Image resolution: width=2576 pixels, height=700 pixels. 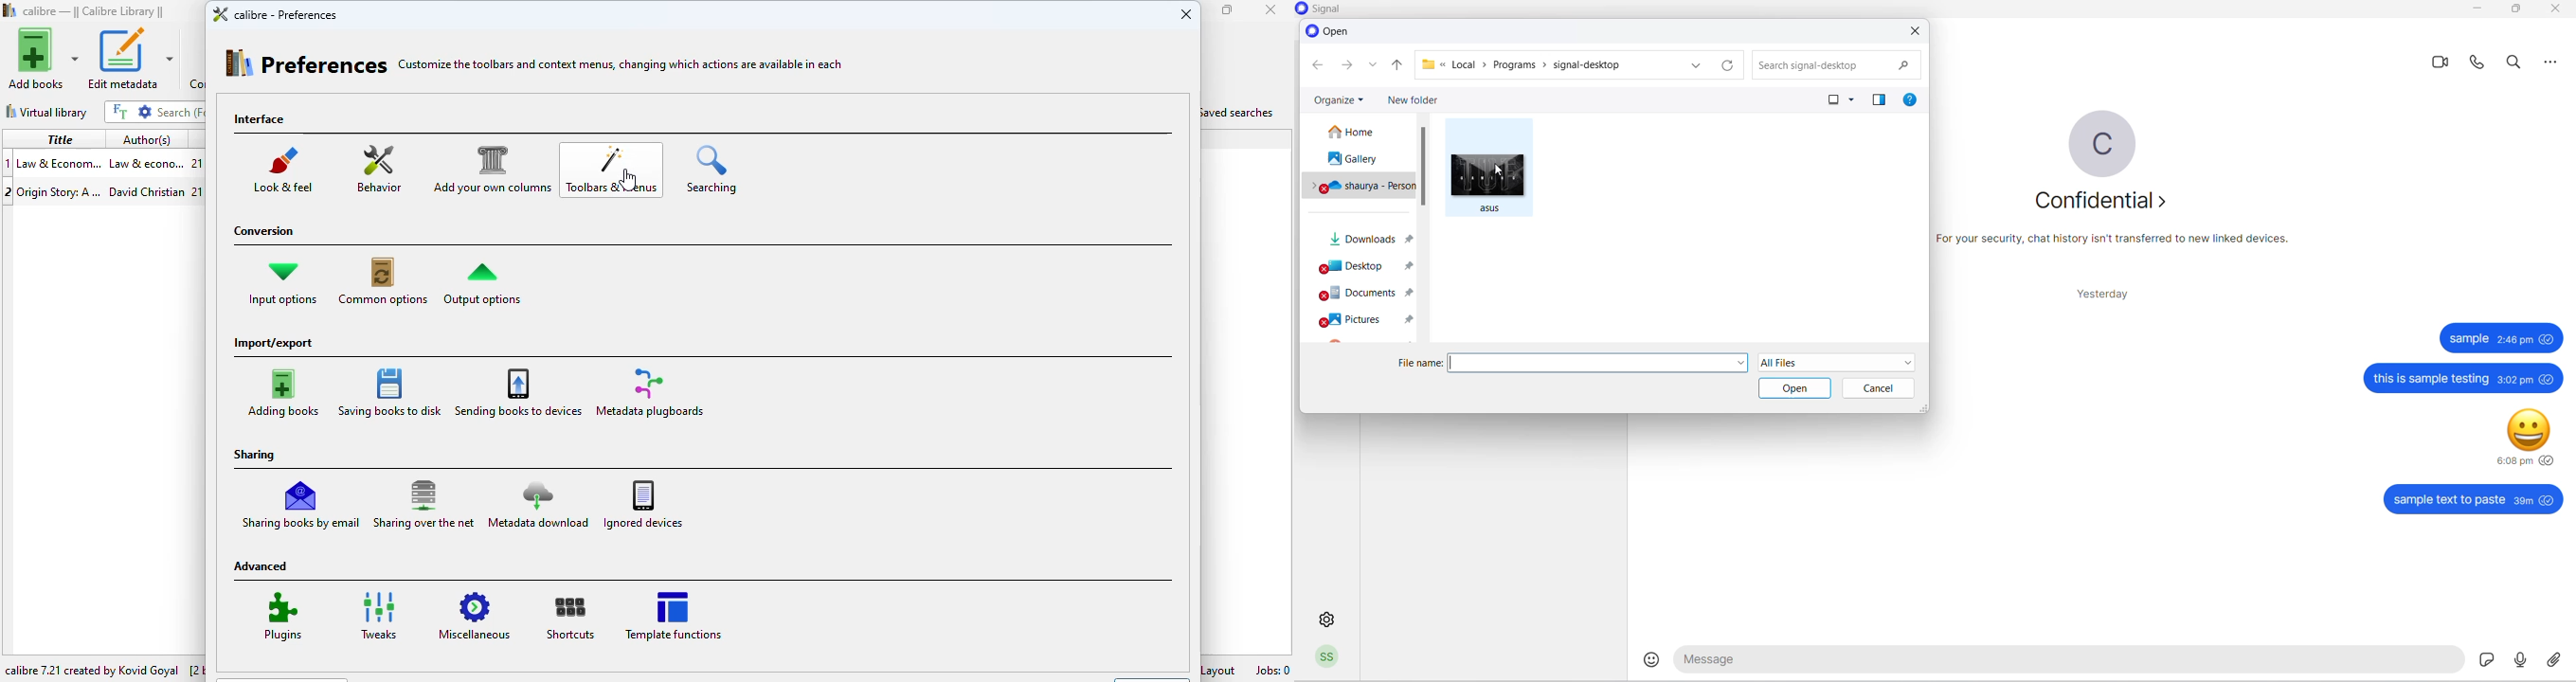 I want to click on seen, so click(x=2549, y=338).